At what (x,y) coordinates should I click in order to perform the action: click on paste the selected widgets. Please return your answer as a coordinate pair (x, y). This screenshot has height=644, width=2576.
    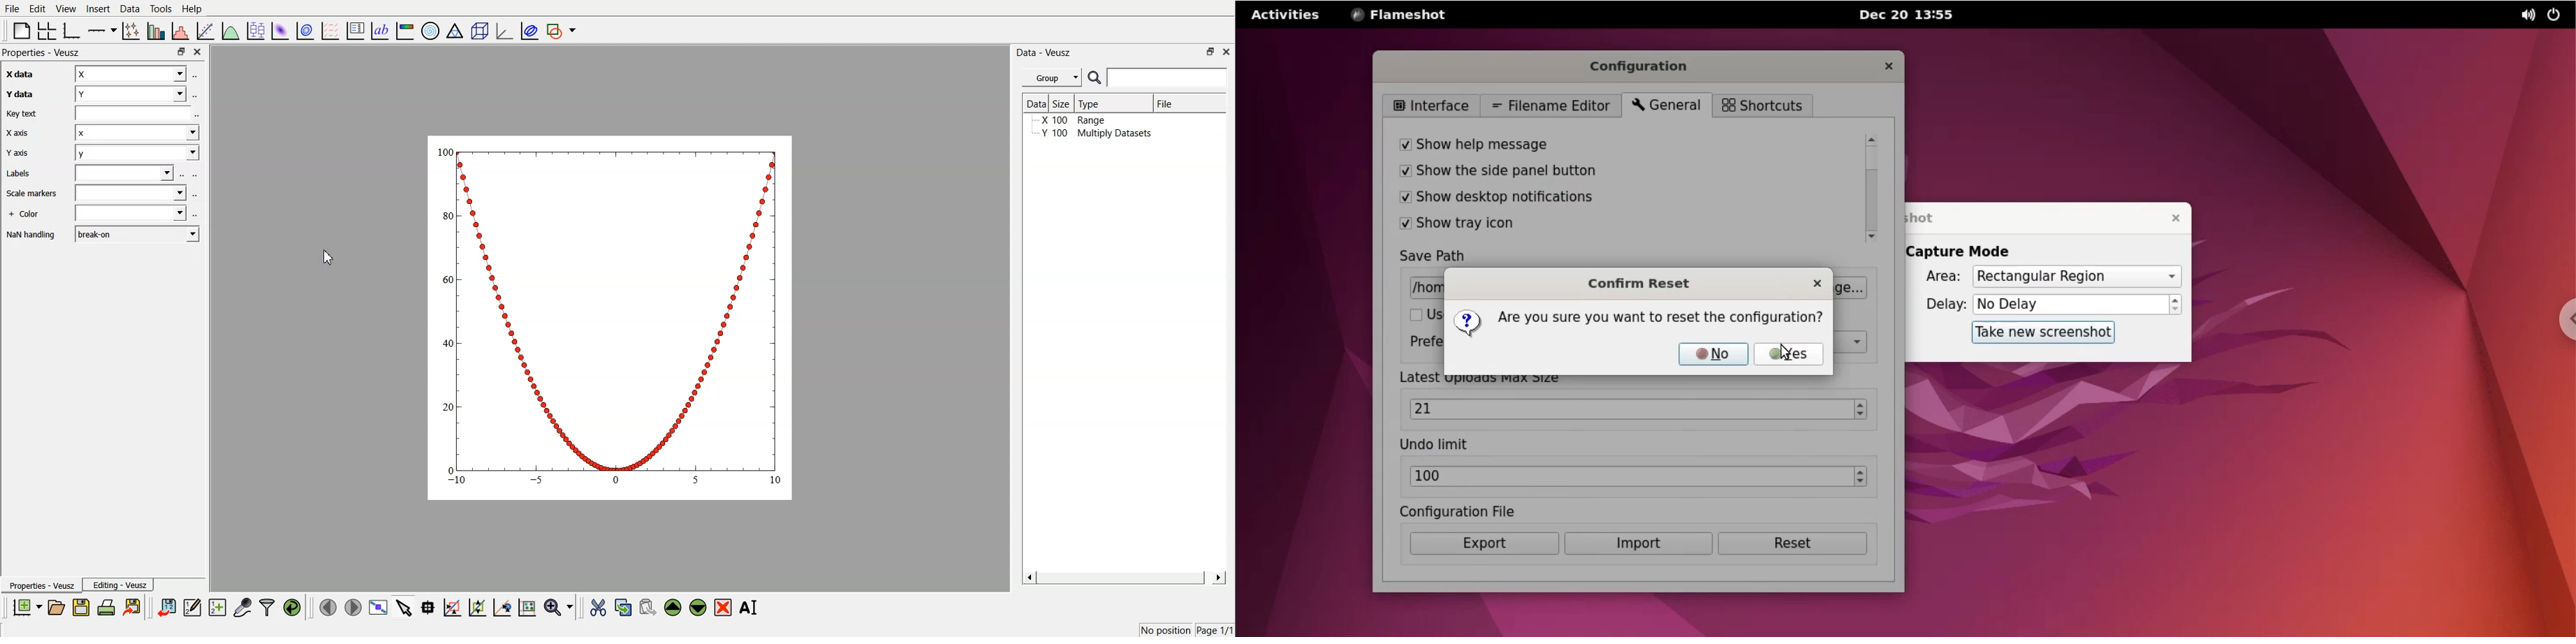
    Looking at the image, I should click on (647, 607).